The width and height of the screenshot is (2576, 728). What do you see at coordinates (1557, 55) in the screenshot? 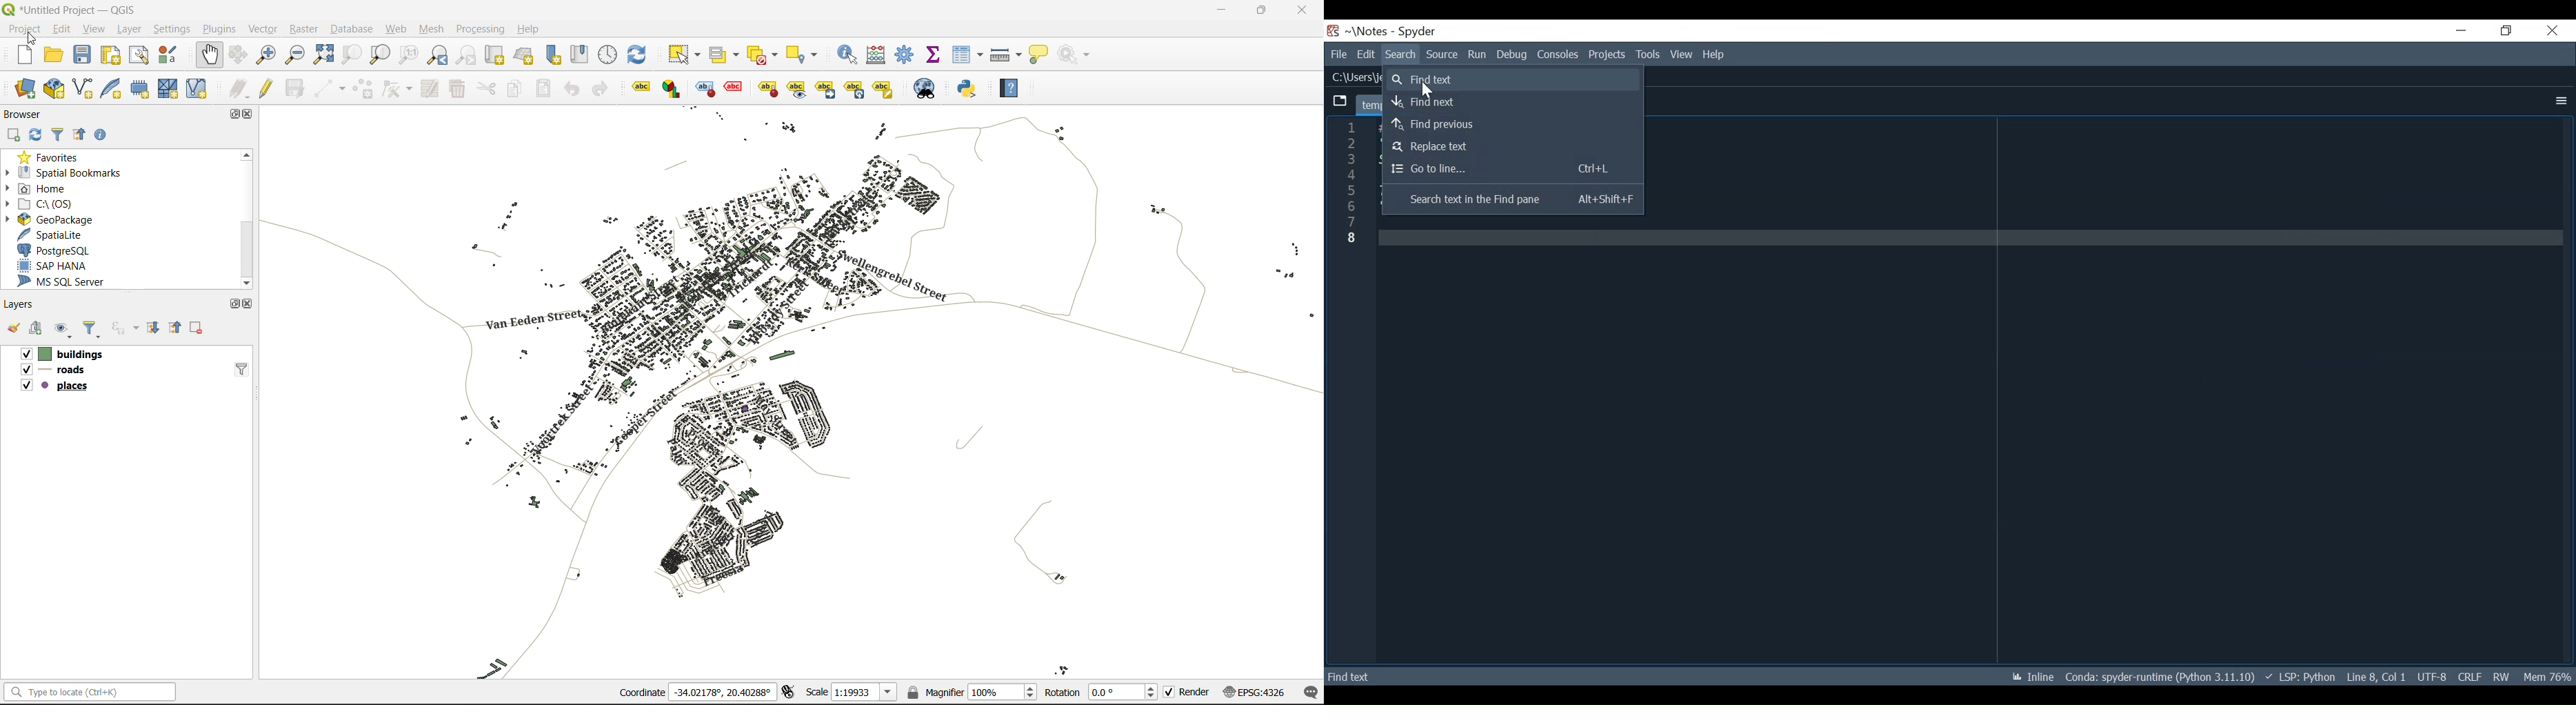
I see `Consoles` at bounding box center [1557, 55].